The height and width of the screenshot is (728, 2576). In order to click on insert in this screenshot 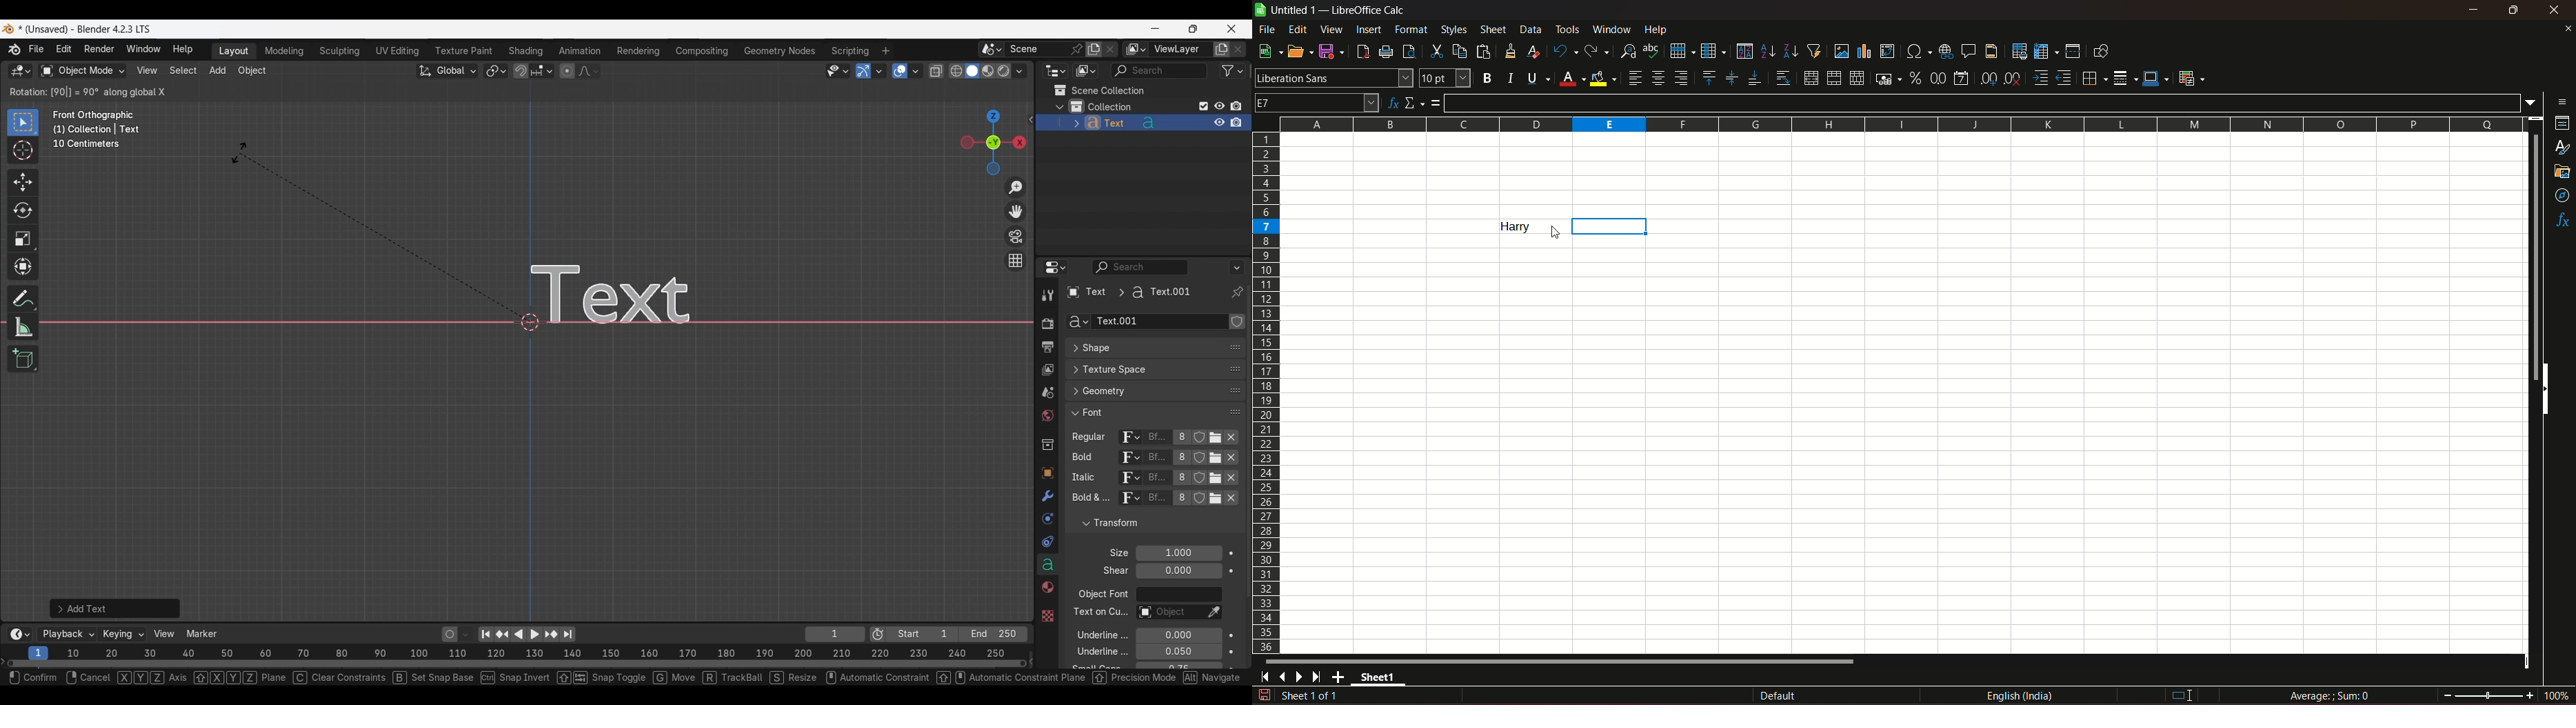, I will do `click(1367, 28)`.